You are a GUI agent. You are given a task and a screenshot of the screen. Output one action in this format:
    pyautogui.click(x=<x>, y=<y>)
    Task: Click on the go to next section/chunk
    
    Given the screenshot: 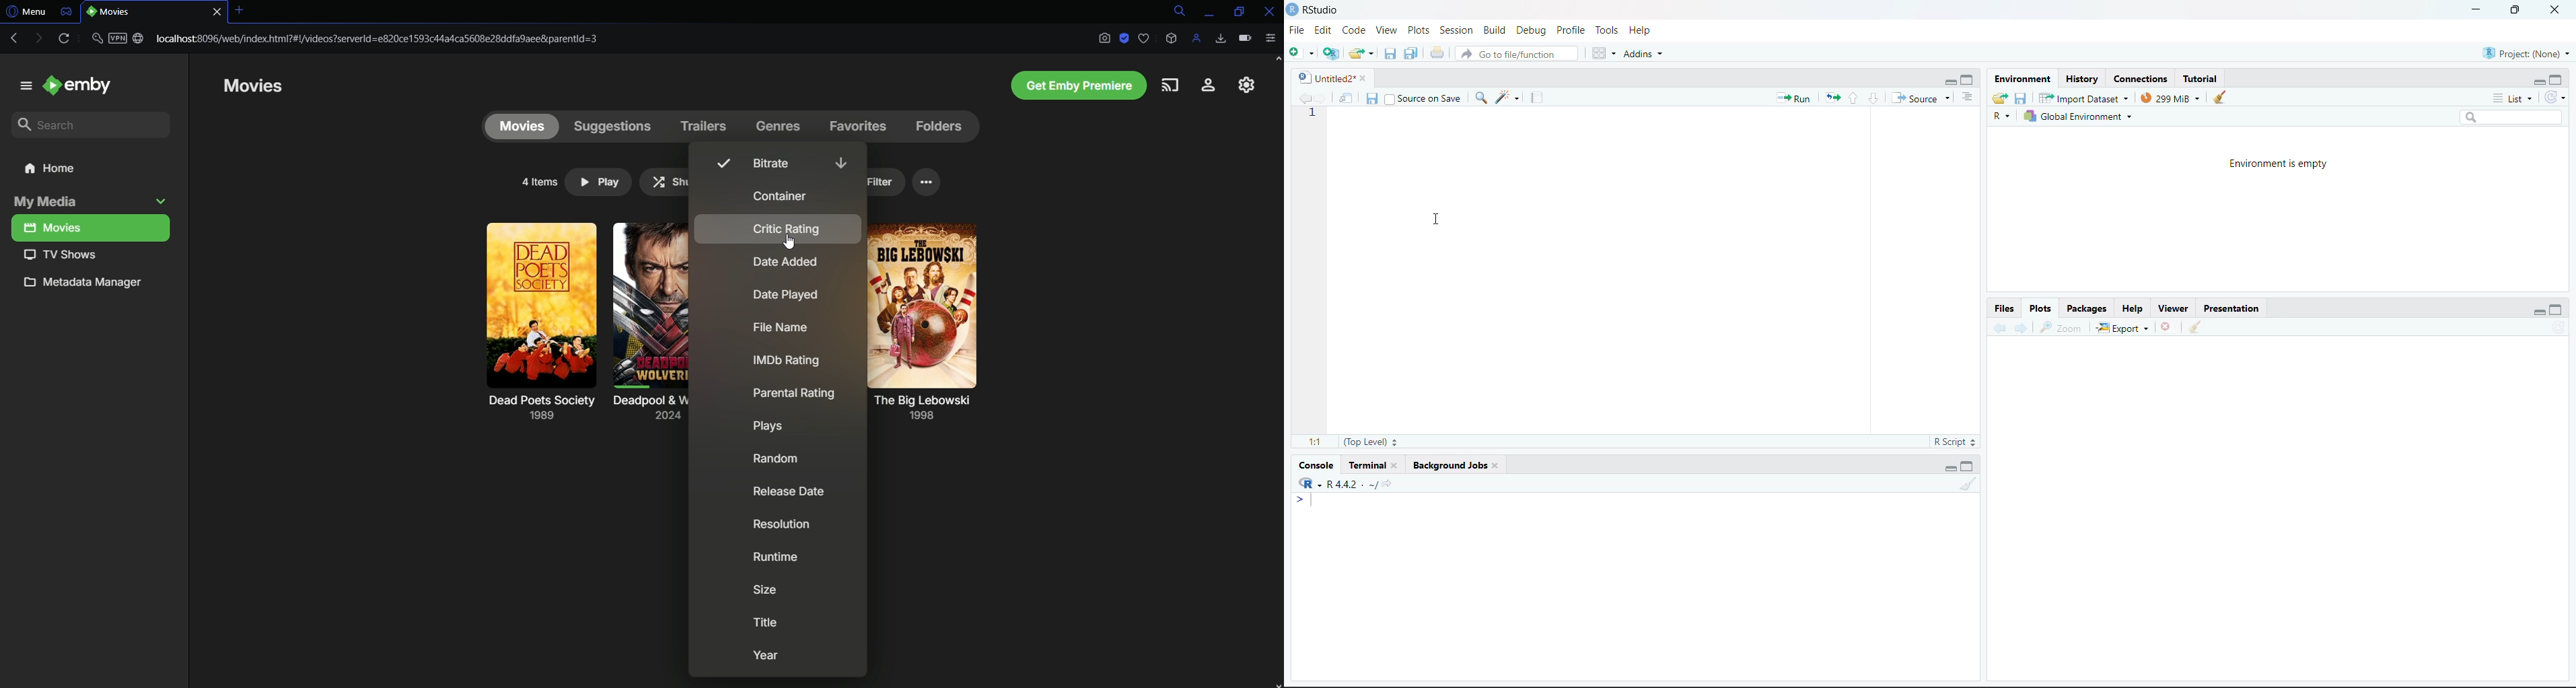 What is the action you would take?
    pyautogui.click(x=1874, y=99)
    